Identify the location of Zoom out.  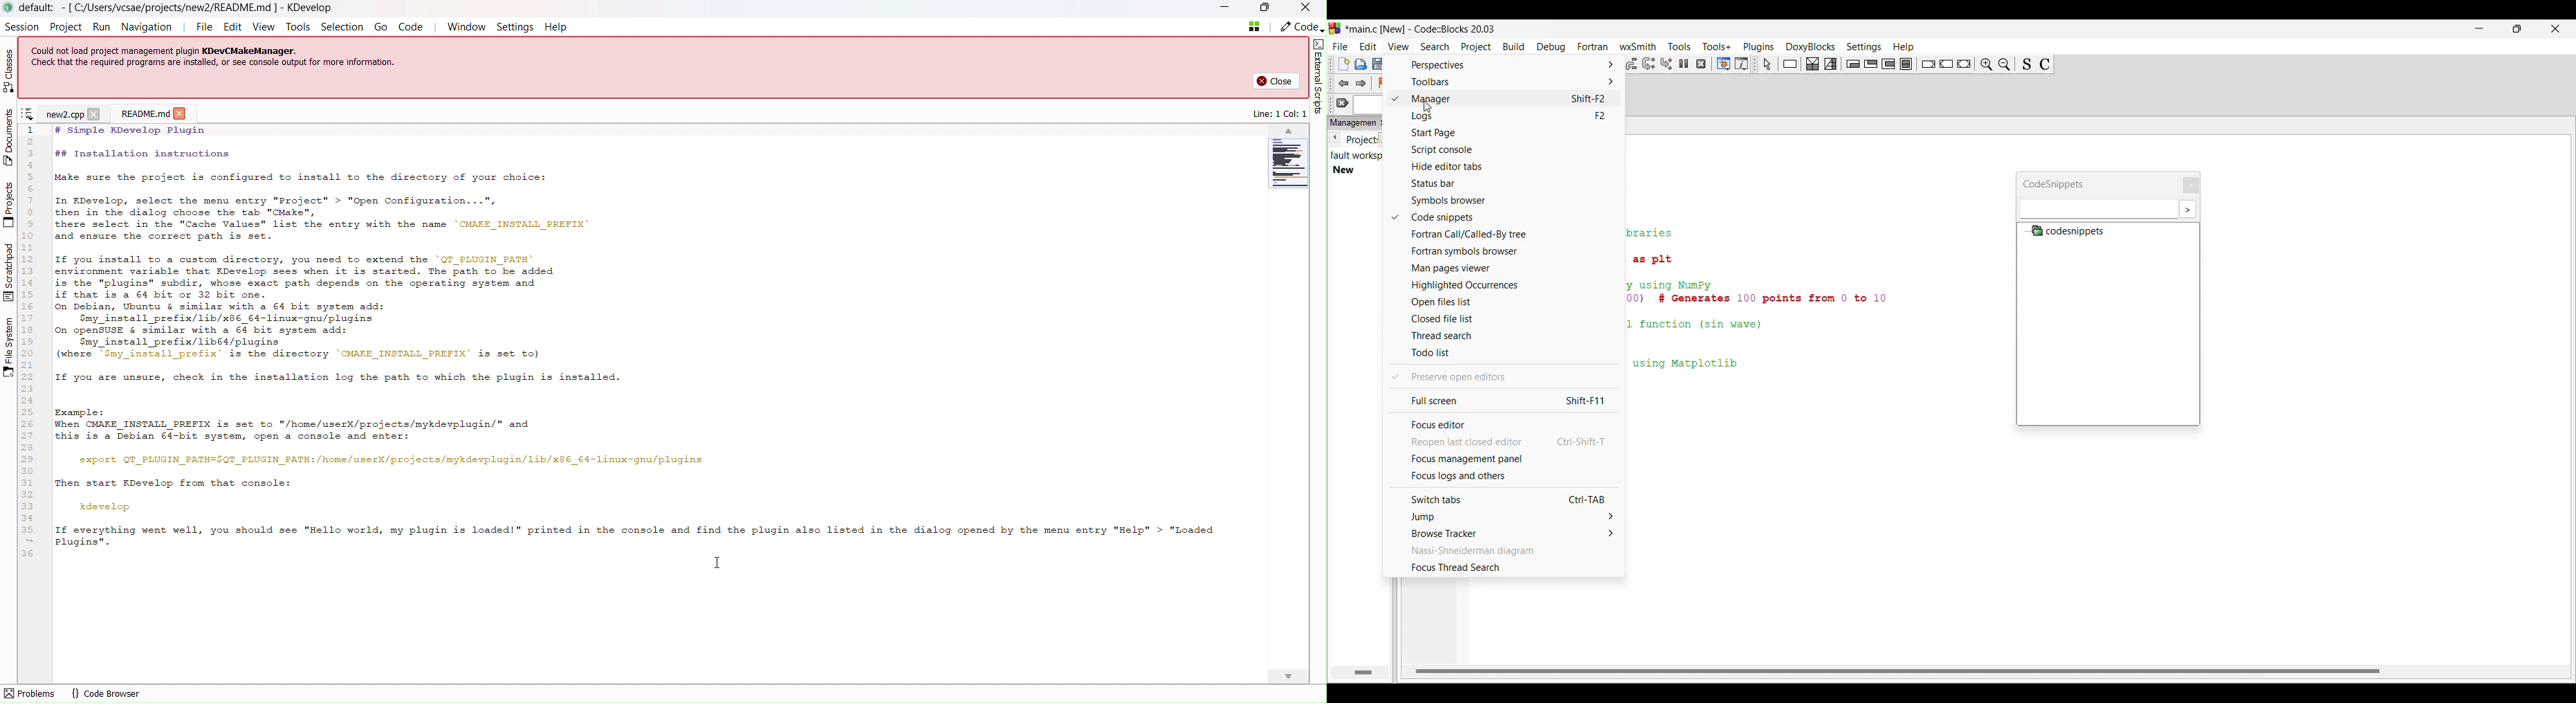
(1986, 64).